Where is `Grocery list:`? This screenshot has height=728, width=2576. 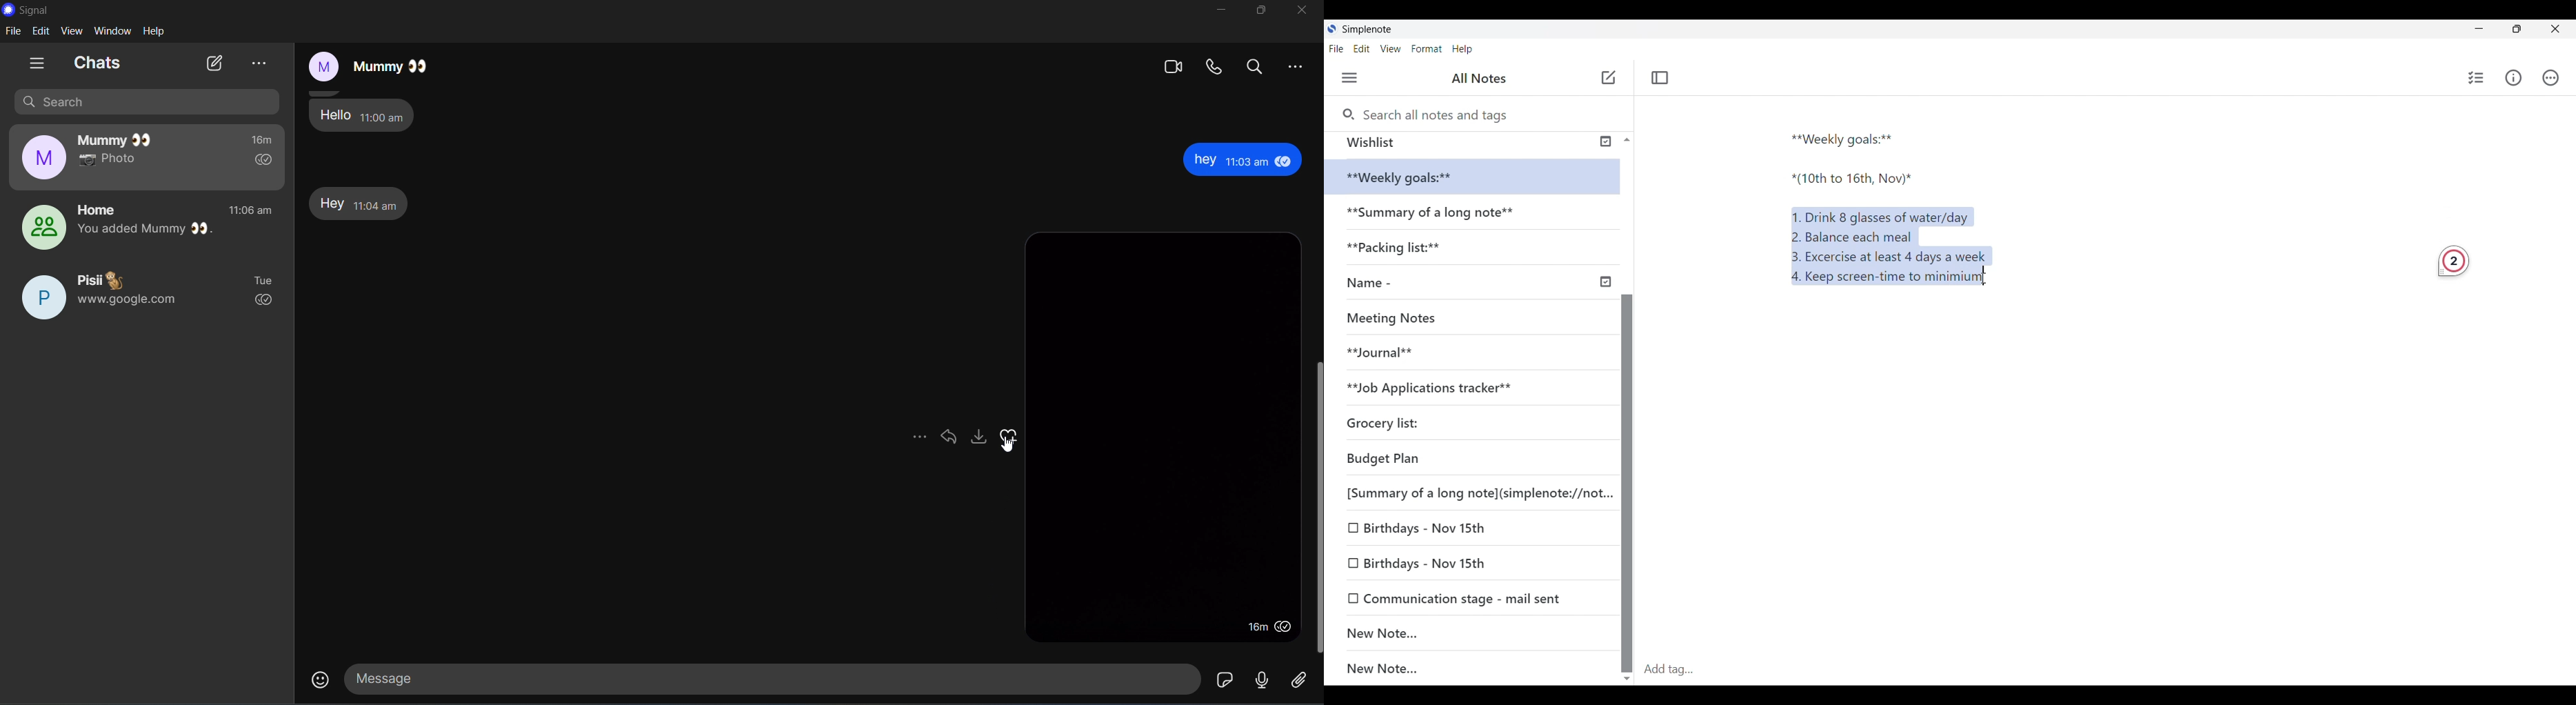
Grocery list: is located at coordinates (1403, 419).